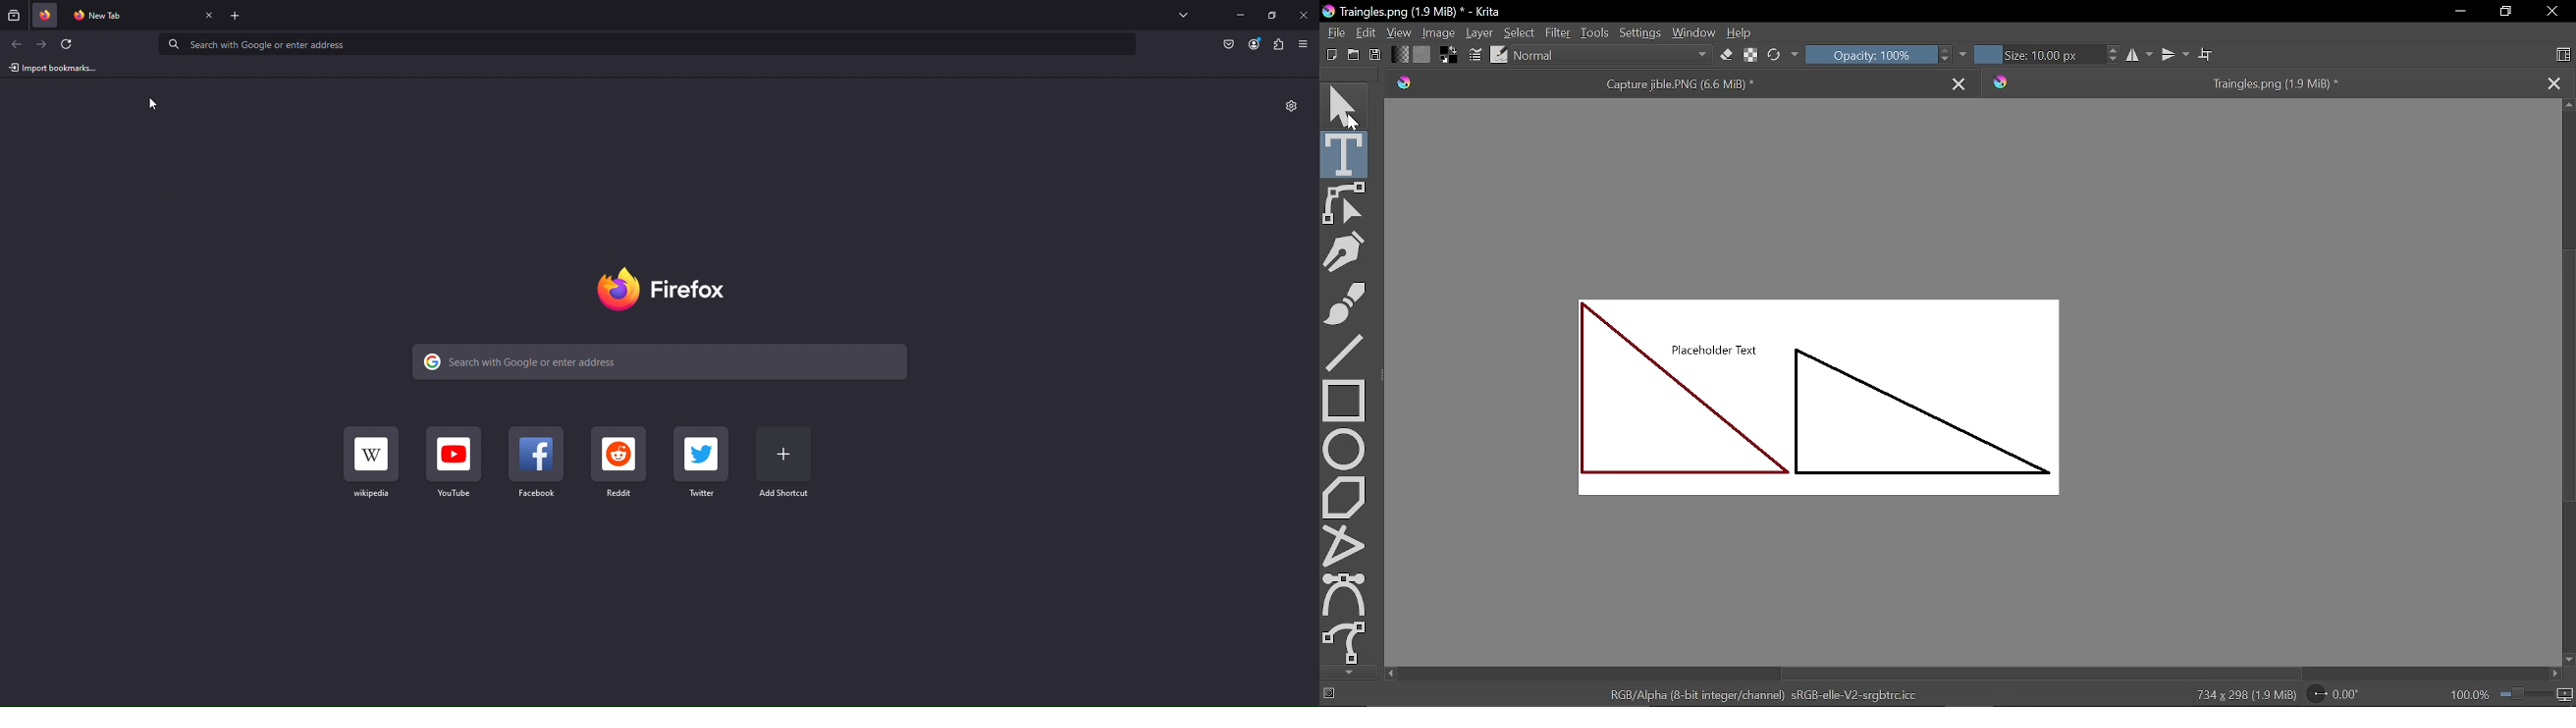  Describe the element at coordinates (1725, 55) in the screenshot. I see `Eraser` at that location.